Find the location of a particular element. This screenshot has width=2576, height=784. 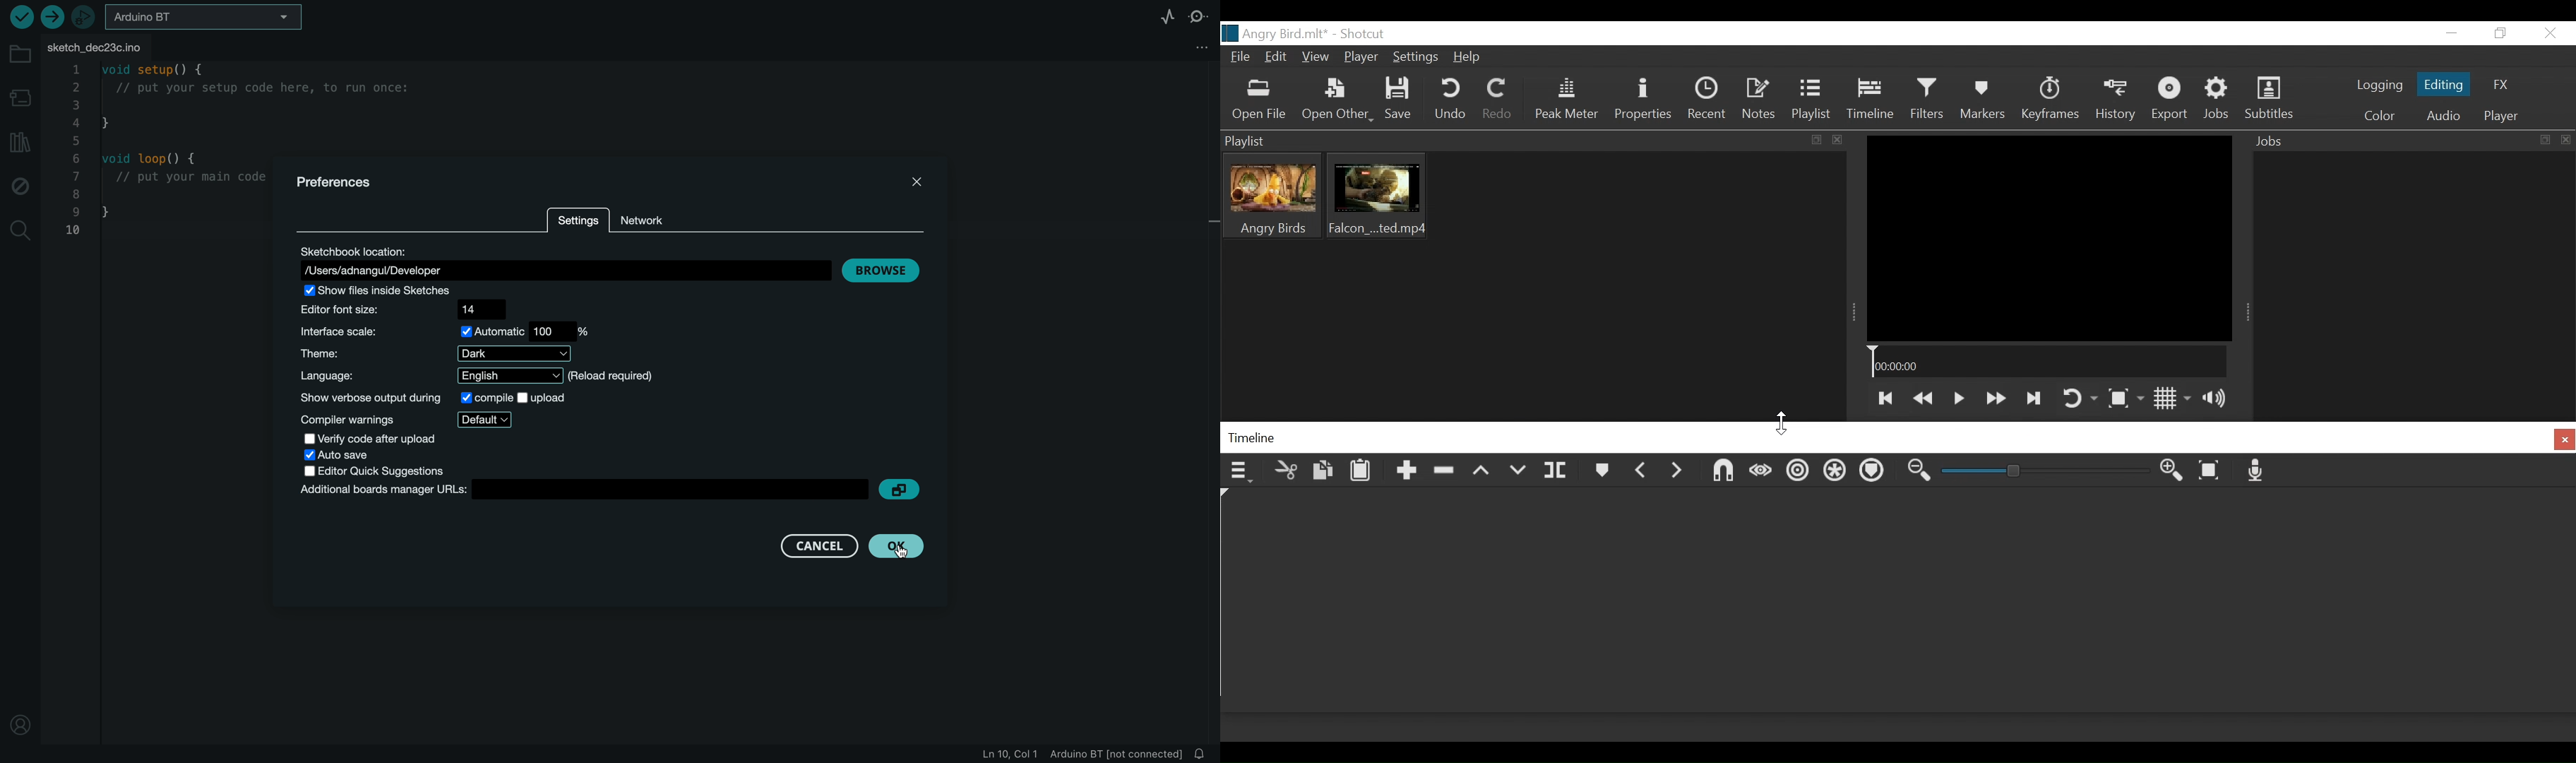

verify is located at coordinates (19, 17).